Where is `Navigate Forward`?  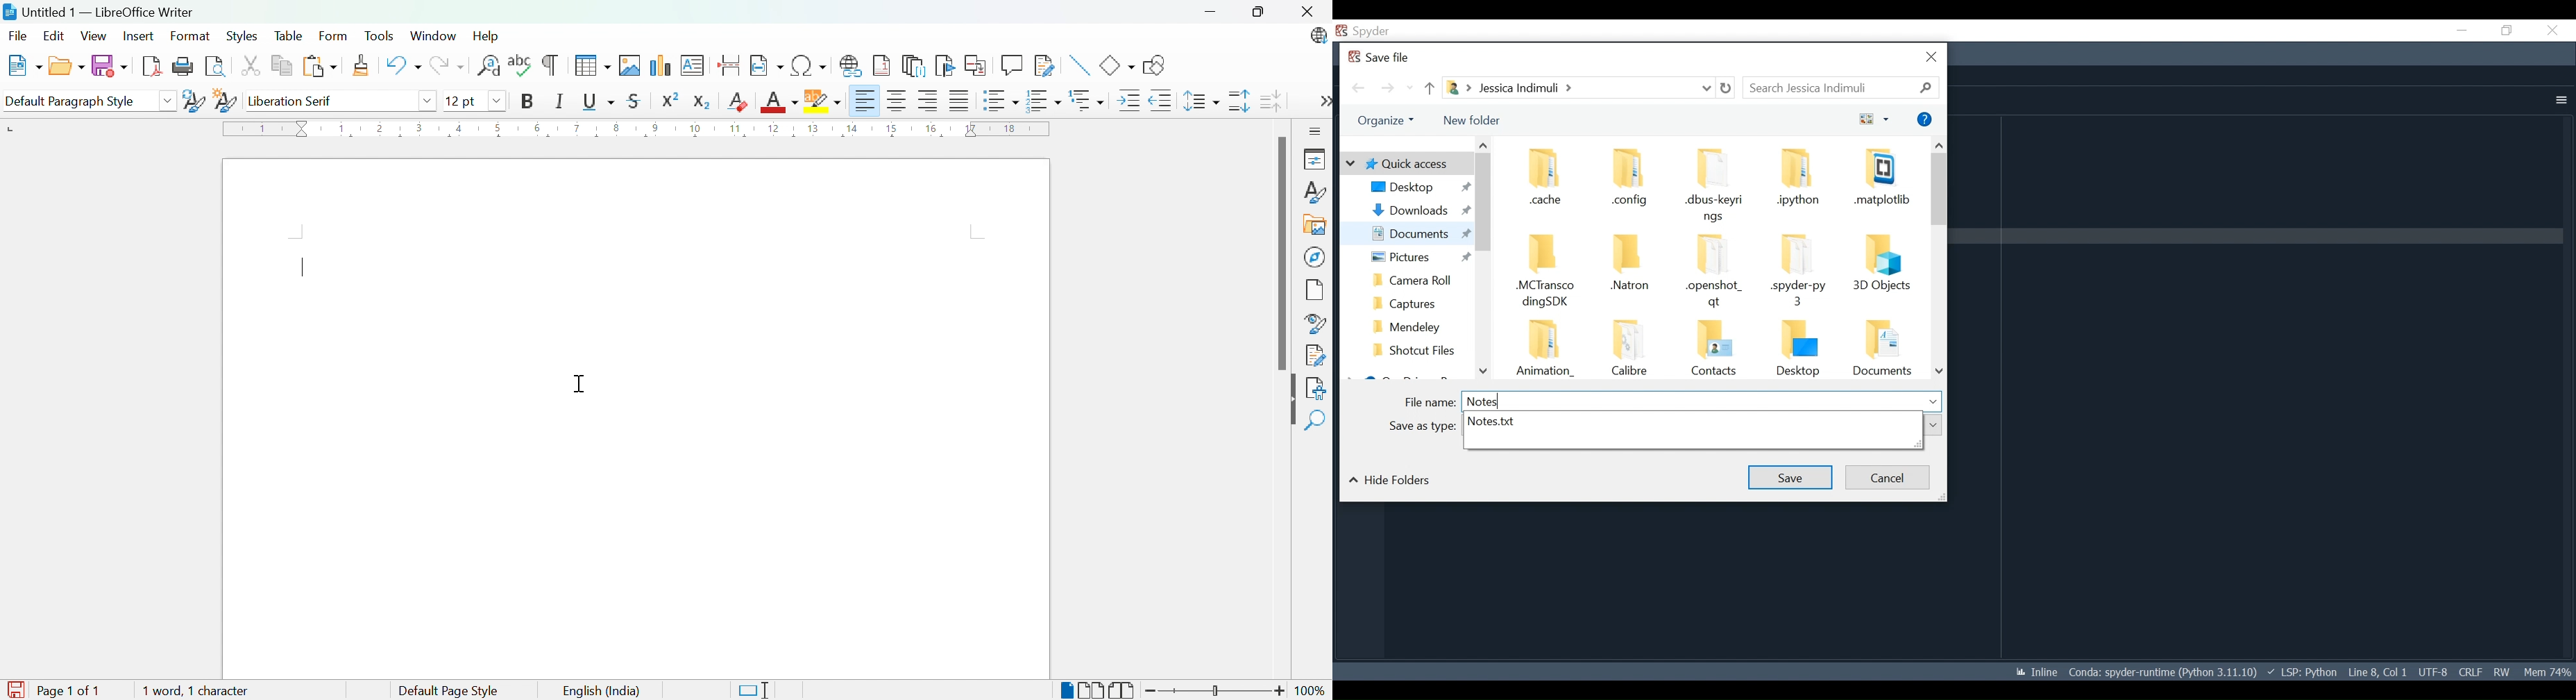 Navigate Forward is located at coordinates (1387, 89).